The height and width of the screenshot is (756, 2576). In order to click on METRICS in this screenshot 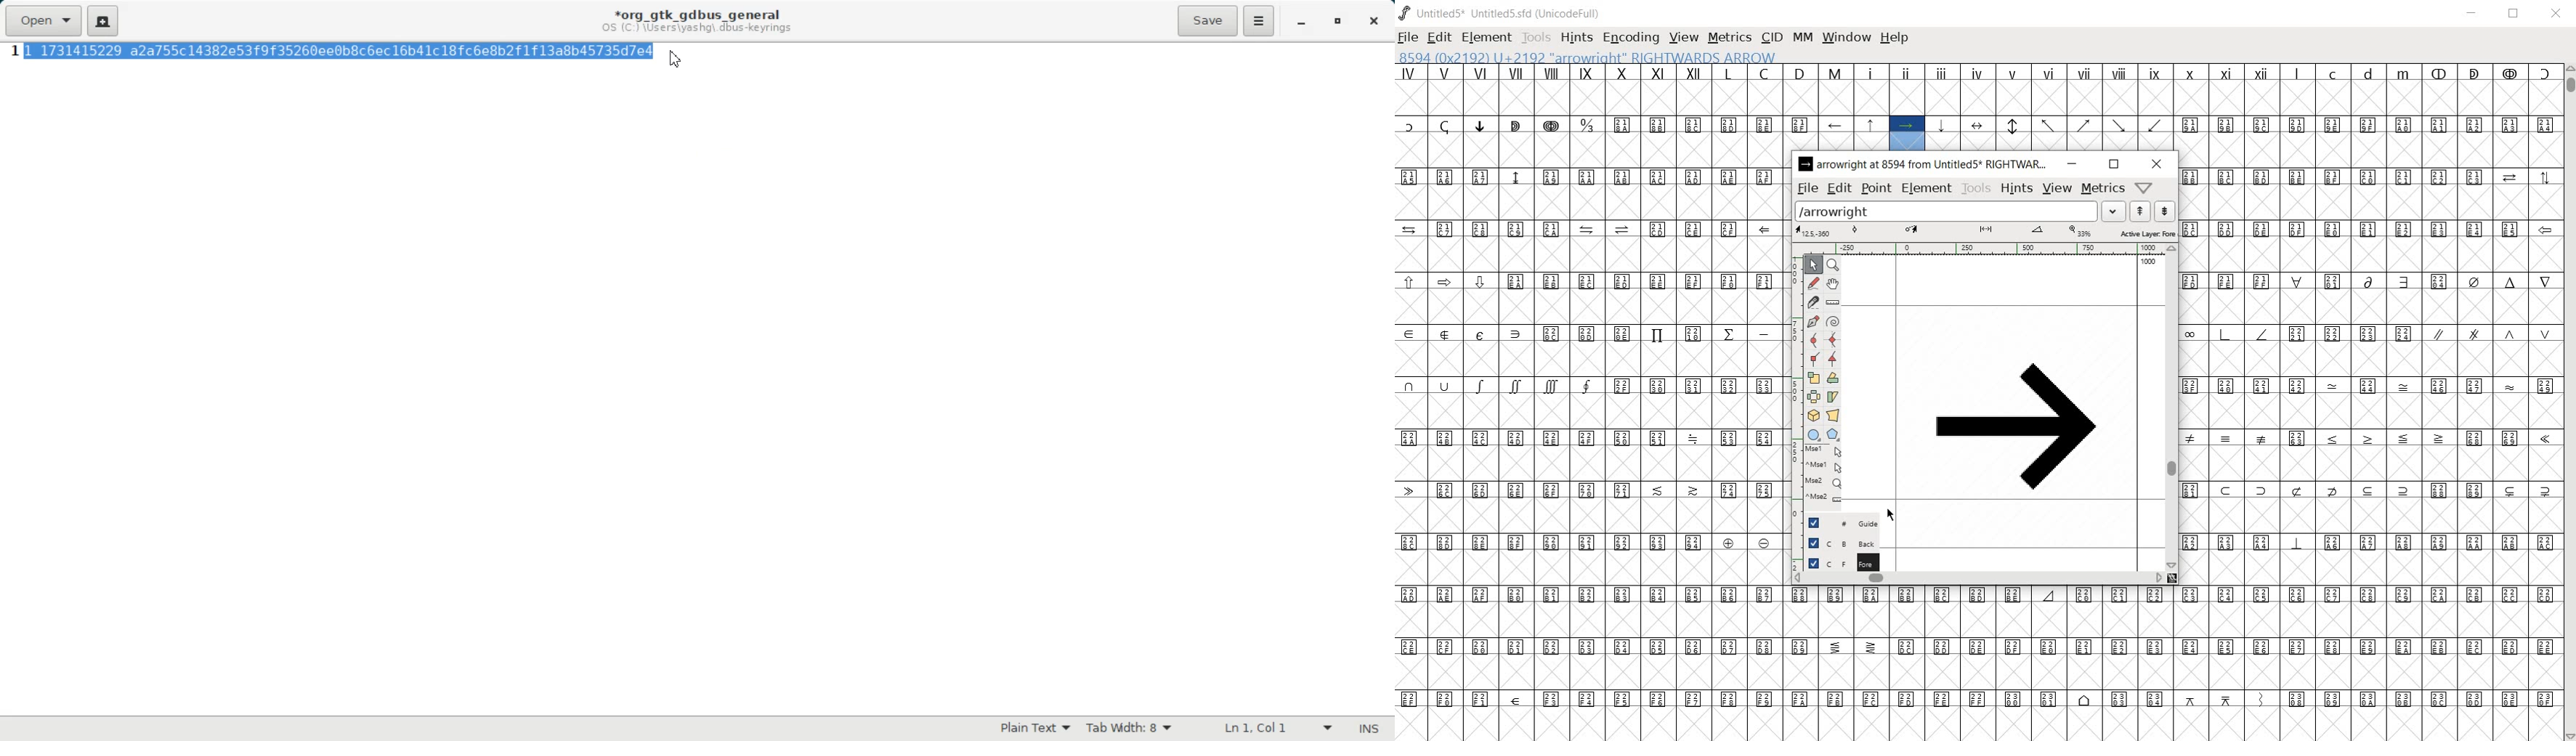, I will do `click(1729, 37)`.